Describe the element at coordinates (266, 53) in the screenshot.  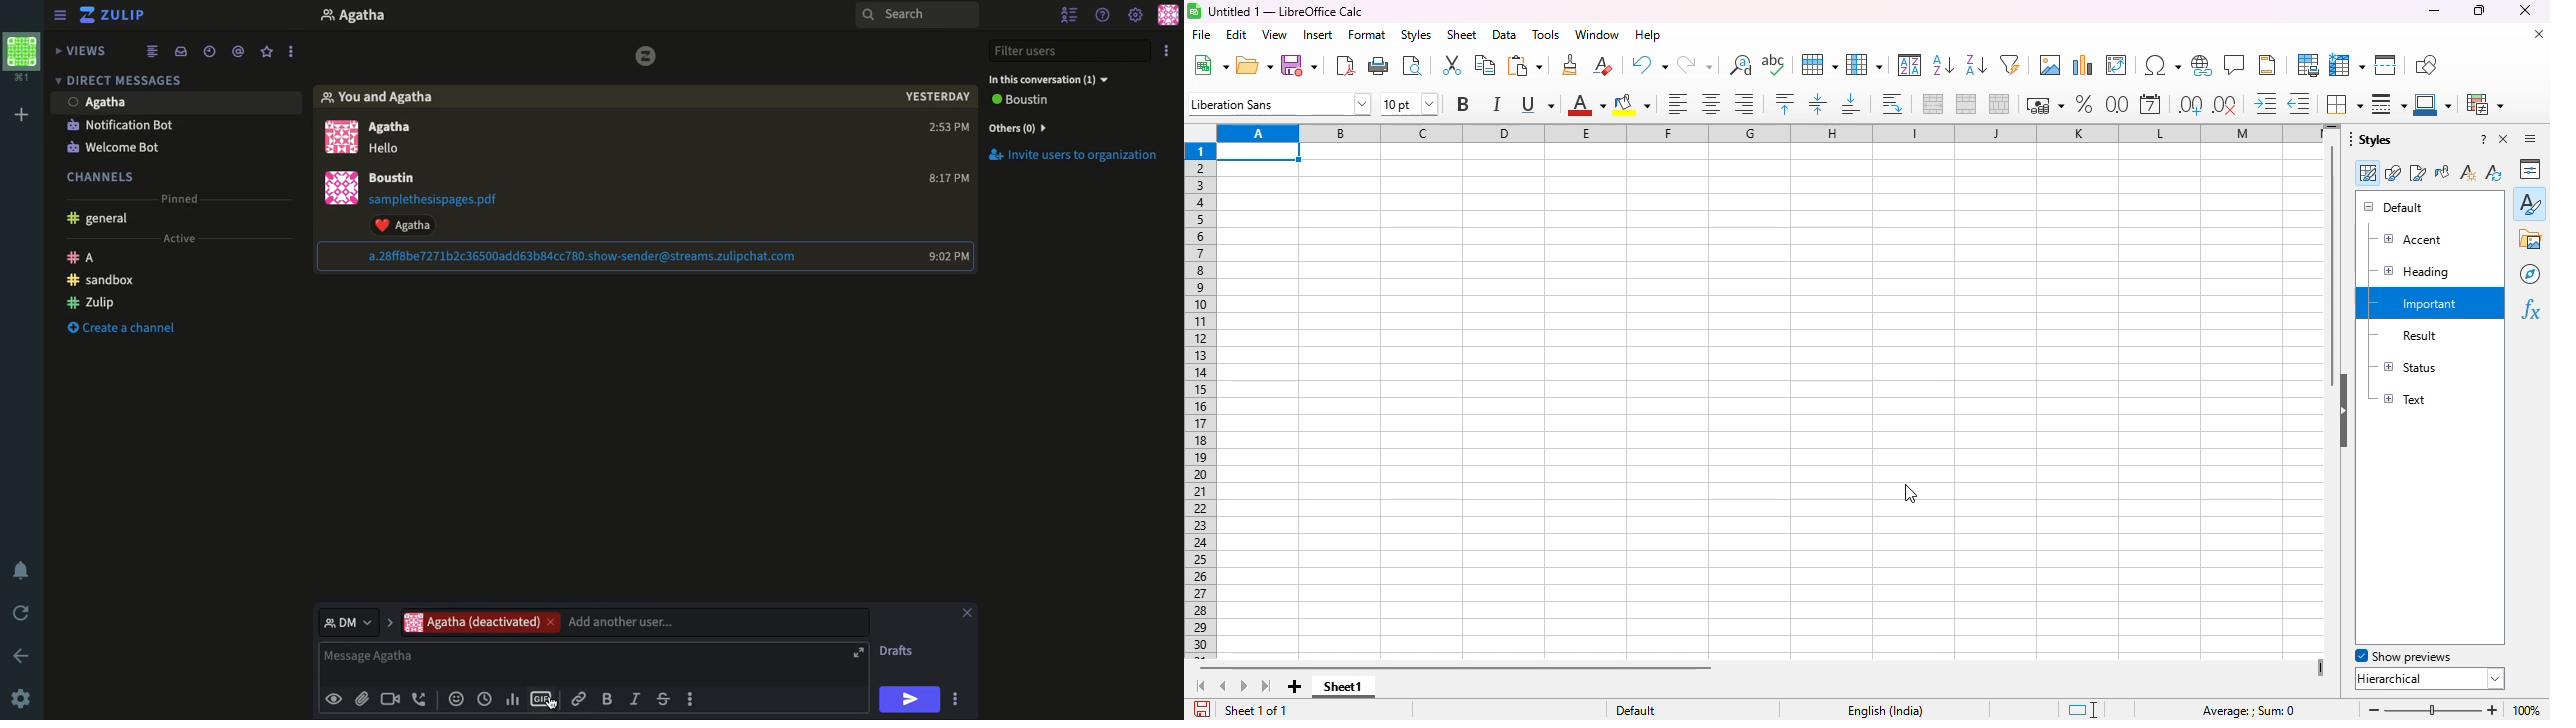
I see `Favorites` at that location.